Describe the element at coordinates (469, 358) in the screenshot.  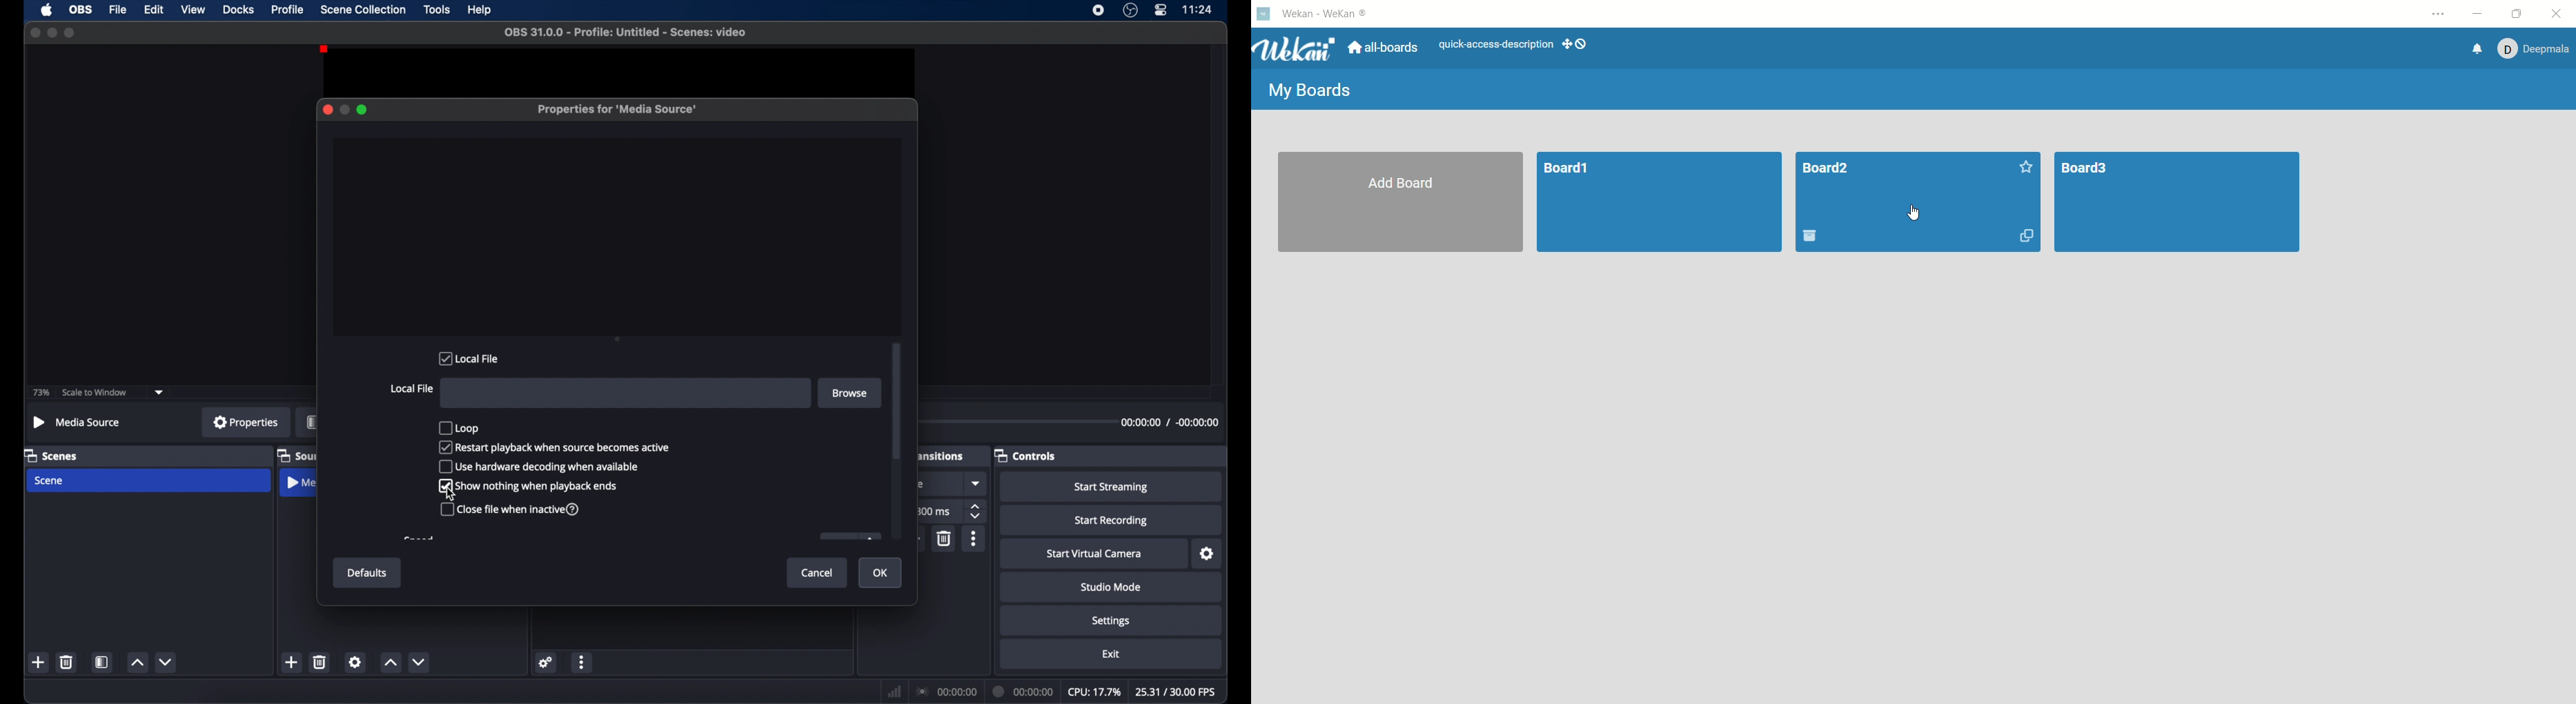
I see `local file` at that location.